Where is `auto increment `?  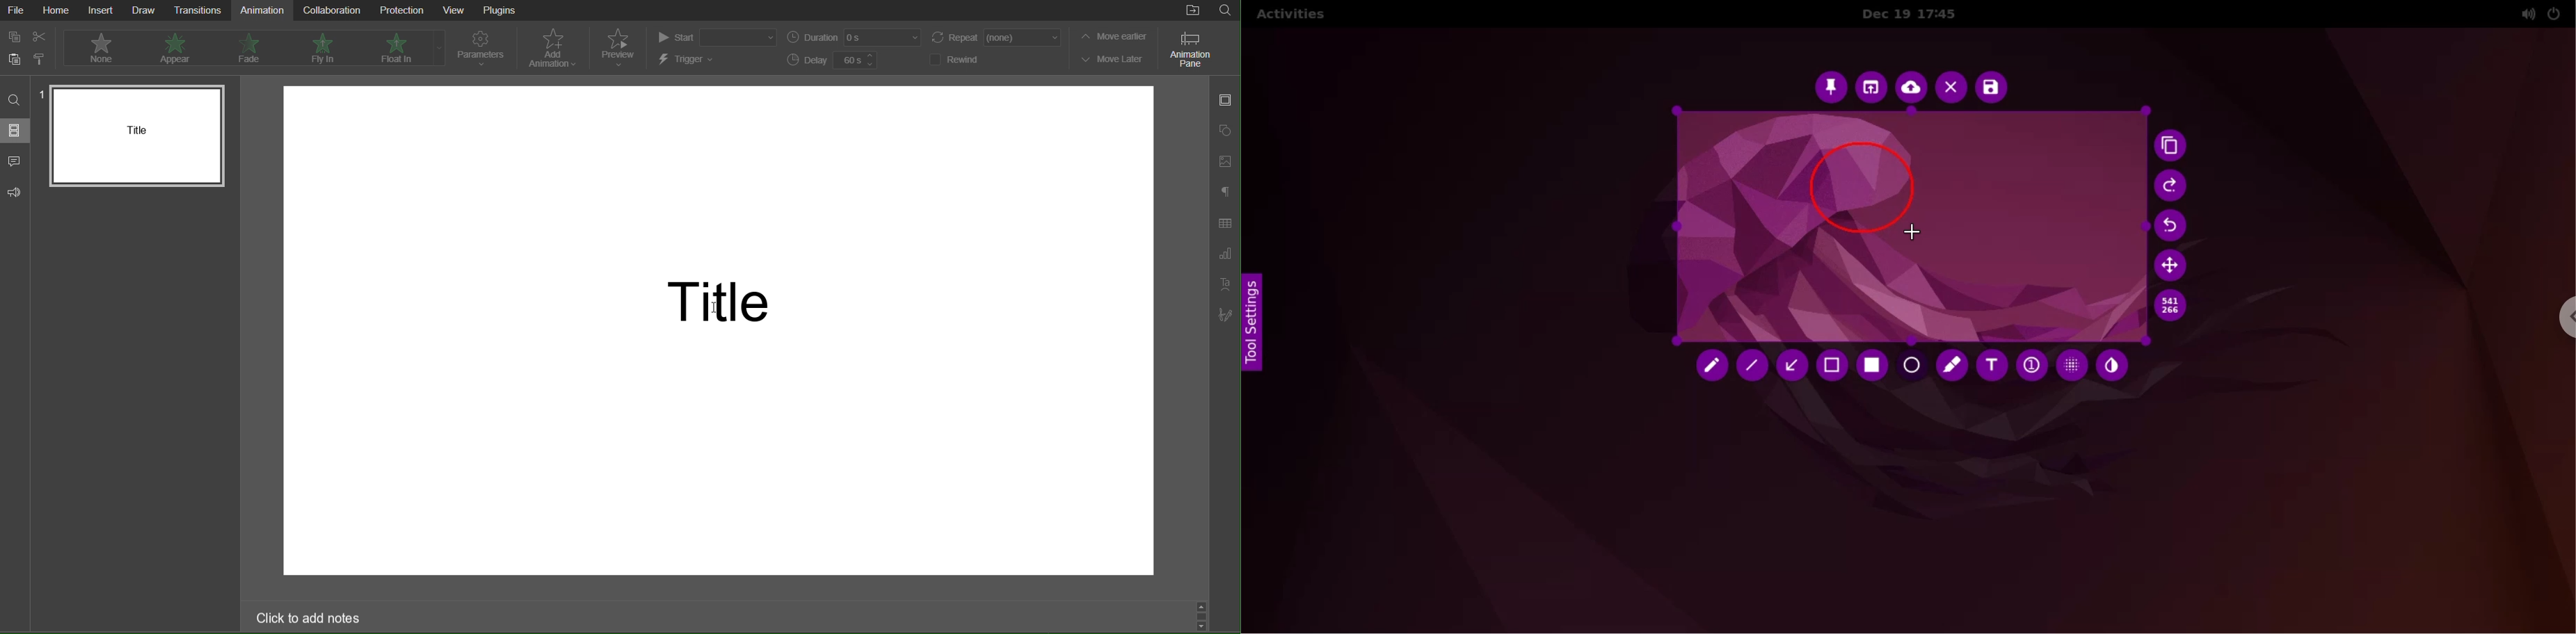 auto increment  is located at coordinates (2030, 364).